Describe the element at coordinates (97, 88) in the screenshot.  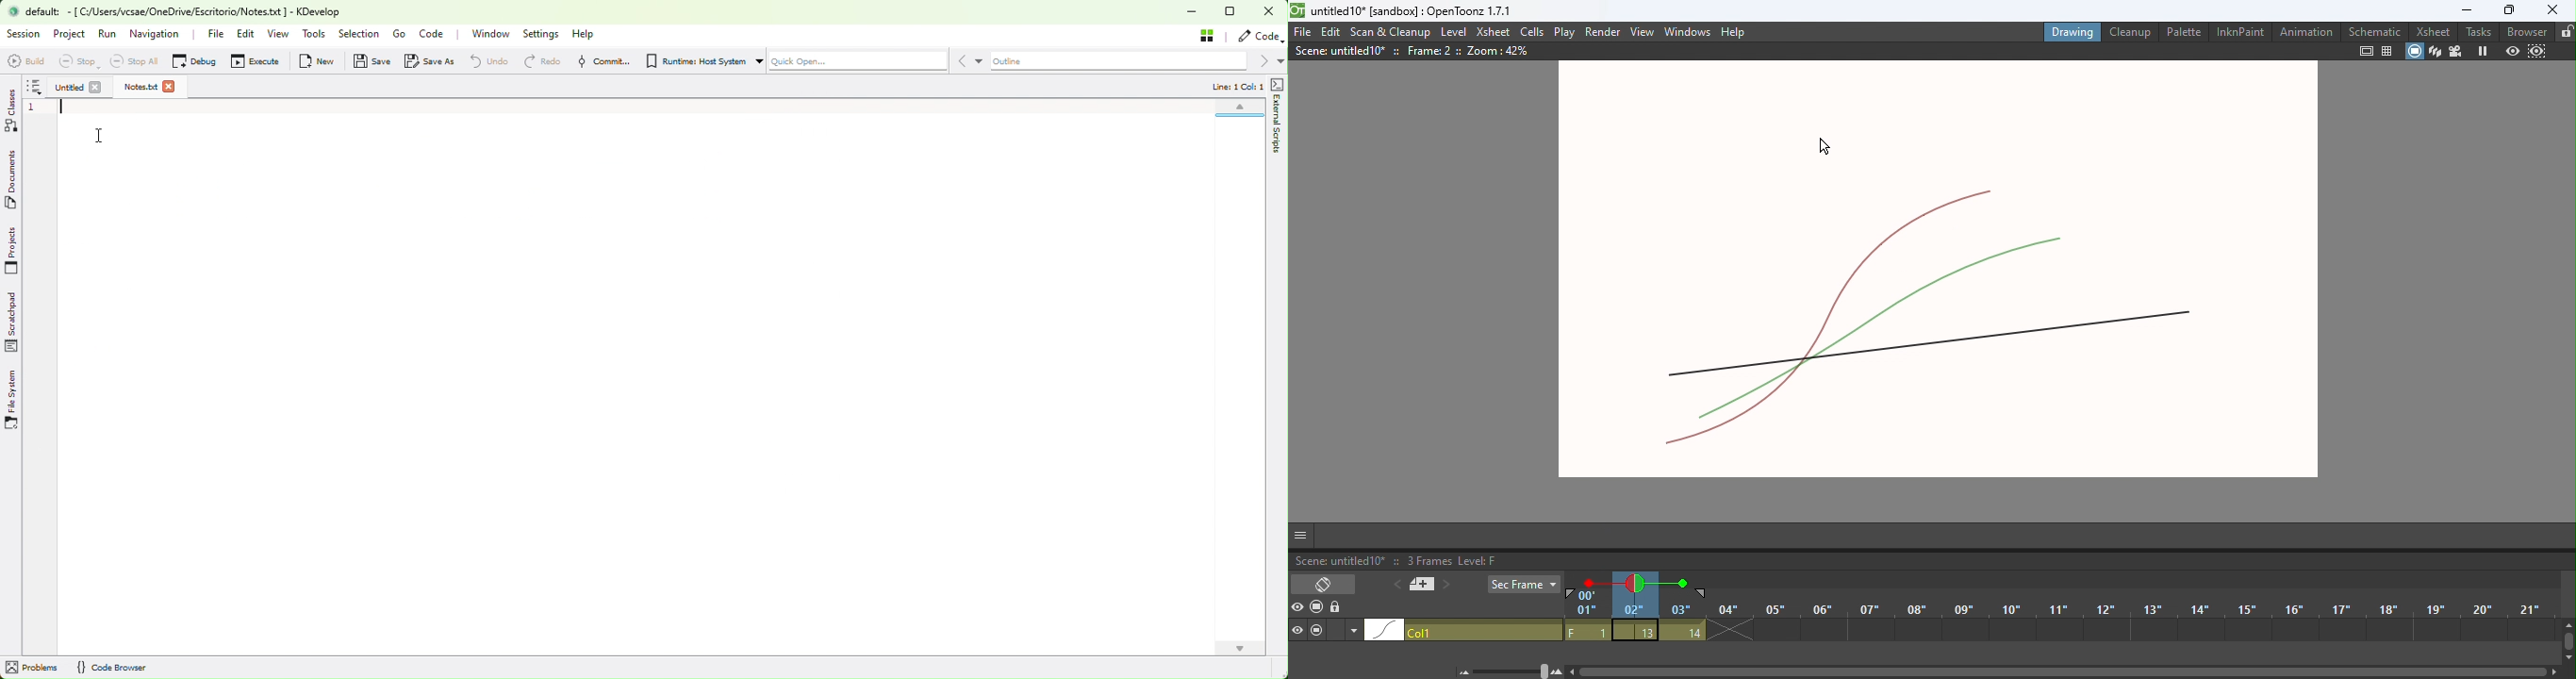
I see `close file` at that location.